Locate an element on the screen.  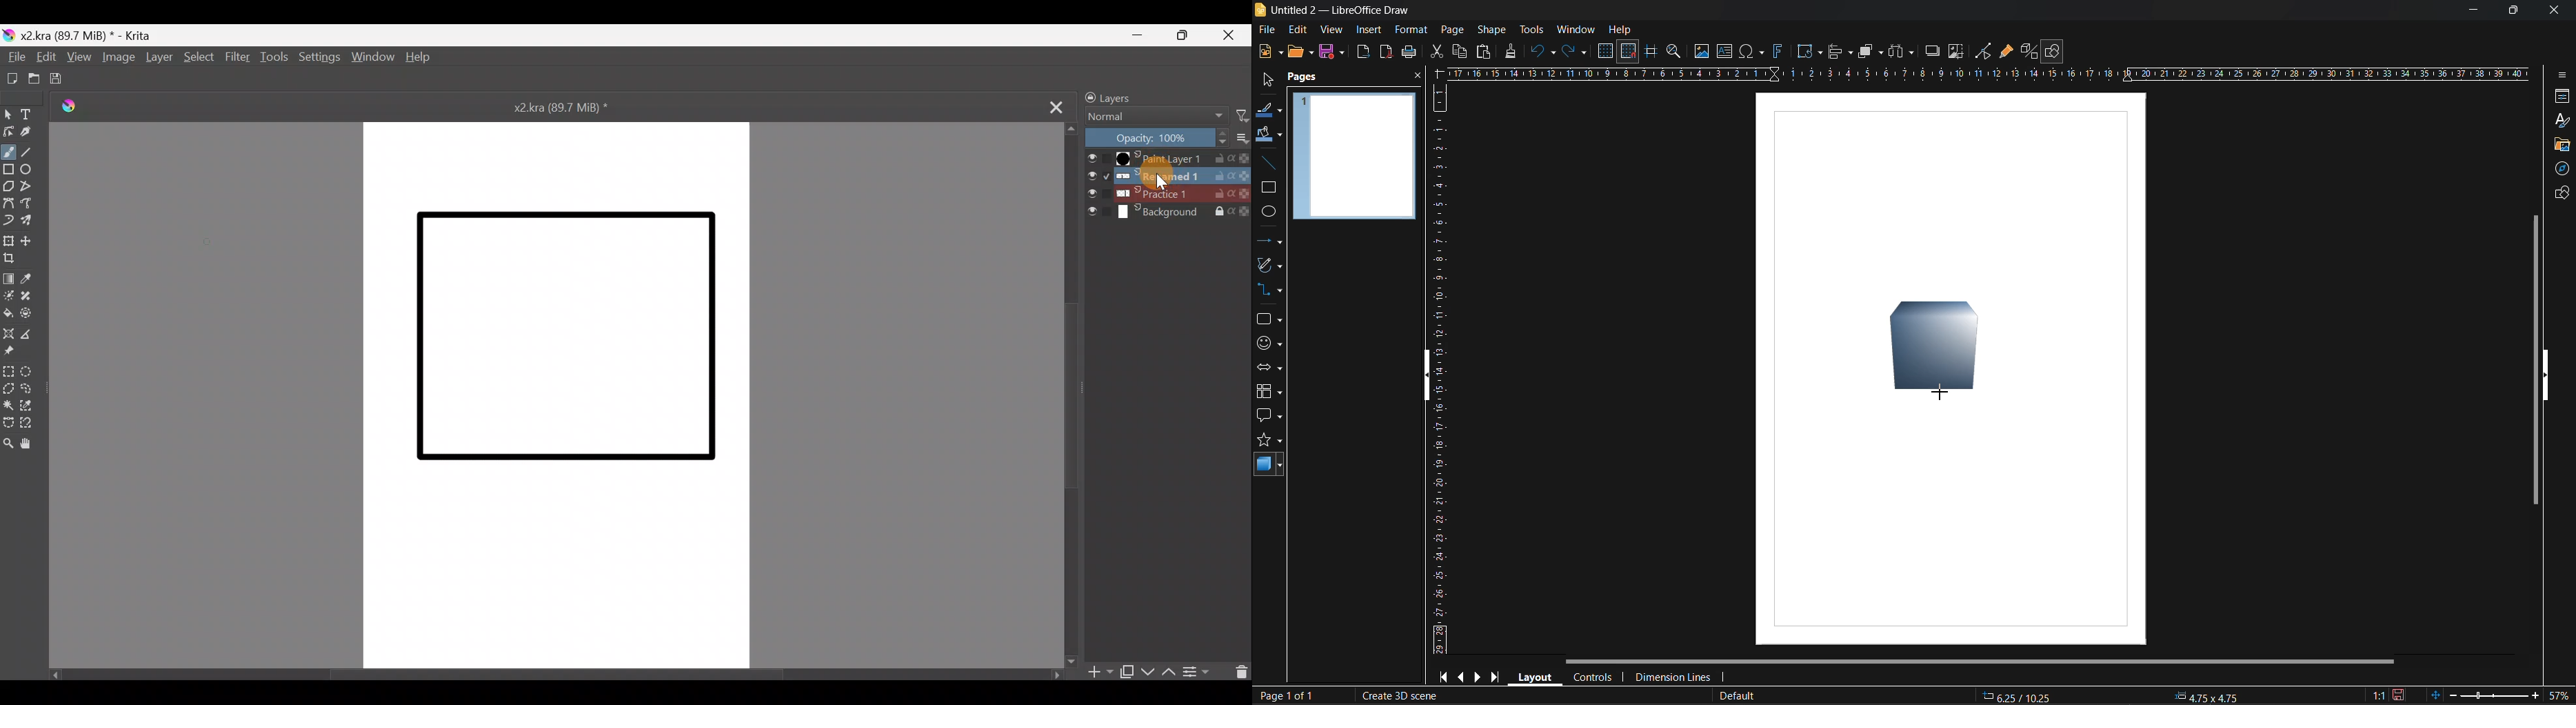
window is located at coordinates (1576, 29).